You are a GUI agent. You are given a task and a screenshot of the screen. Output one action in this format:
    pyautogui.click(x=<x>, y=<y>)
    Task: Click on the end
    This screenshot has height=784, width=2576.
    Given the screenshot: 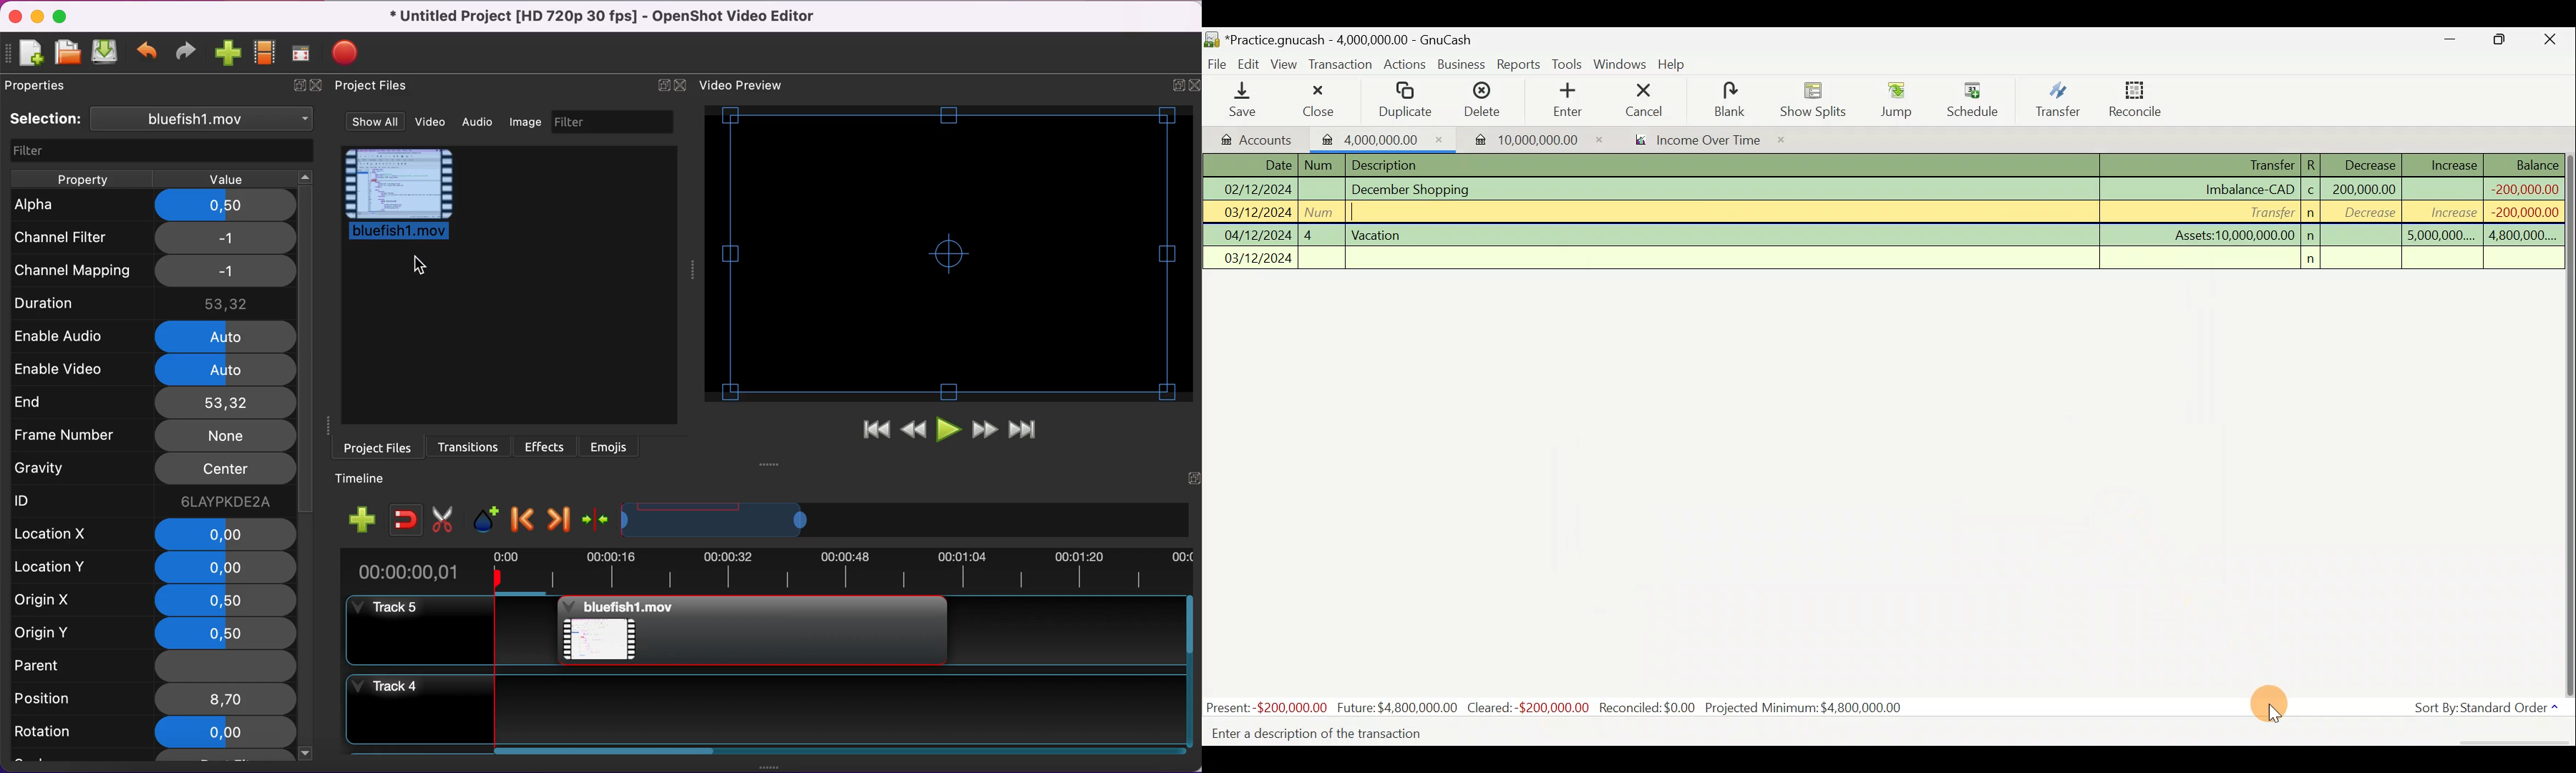 What is the action you would take?
    pyautogui.click(x=73, y=401)
    